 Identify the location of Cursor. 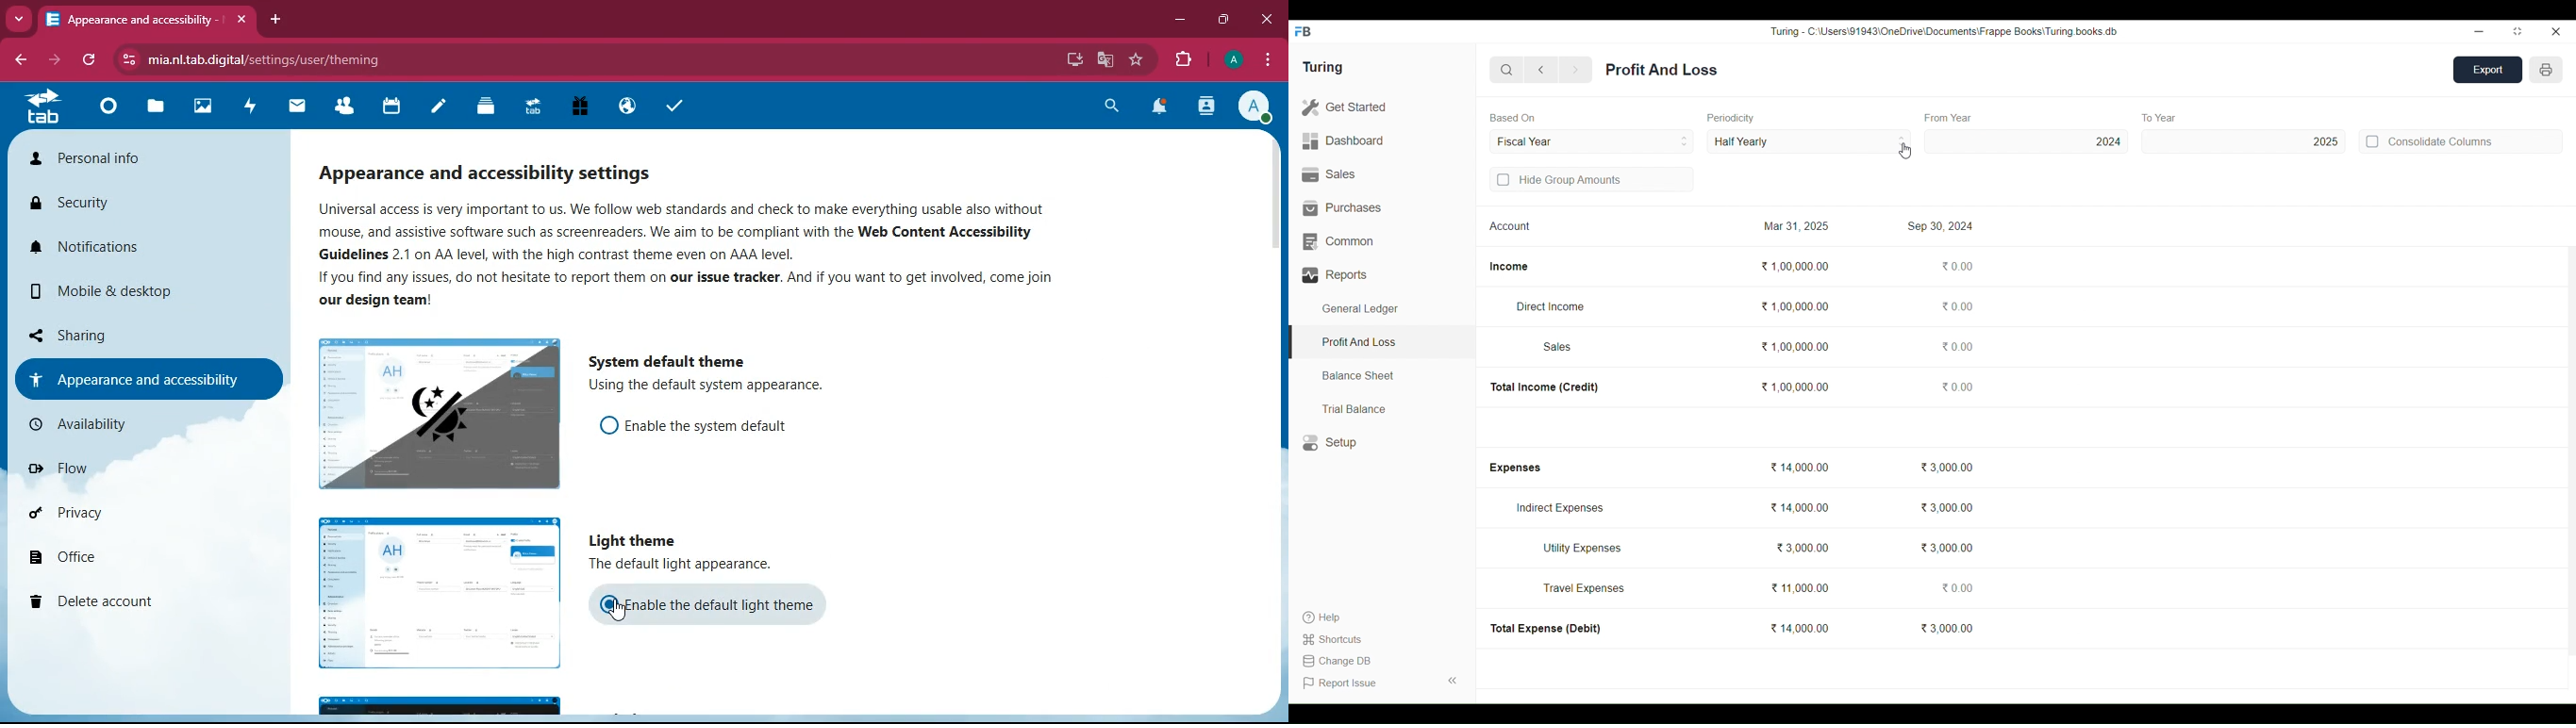
(1906, 150).